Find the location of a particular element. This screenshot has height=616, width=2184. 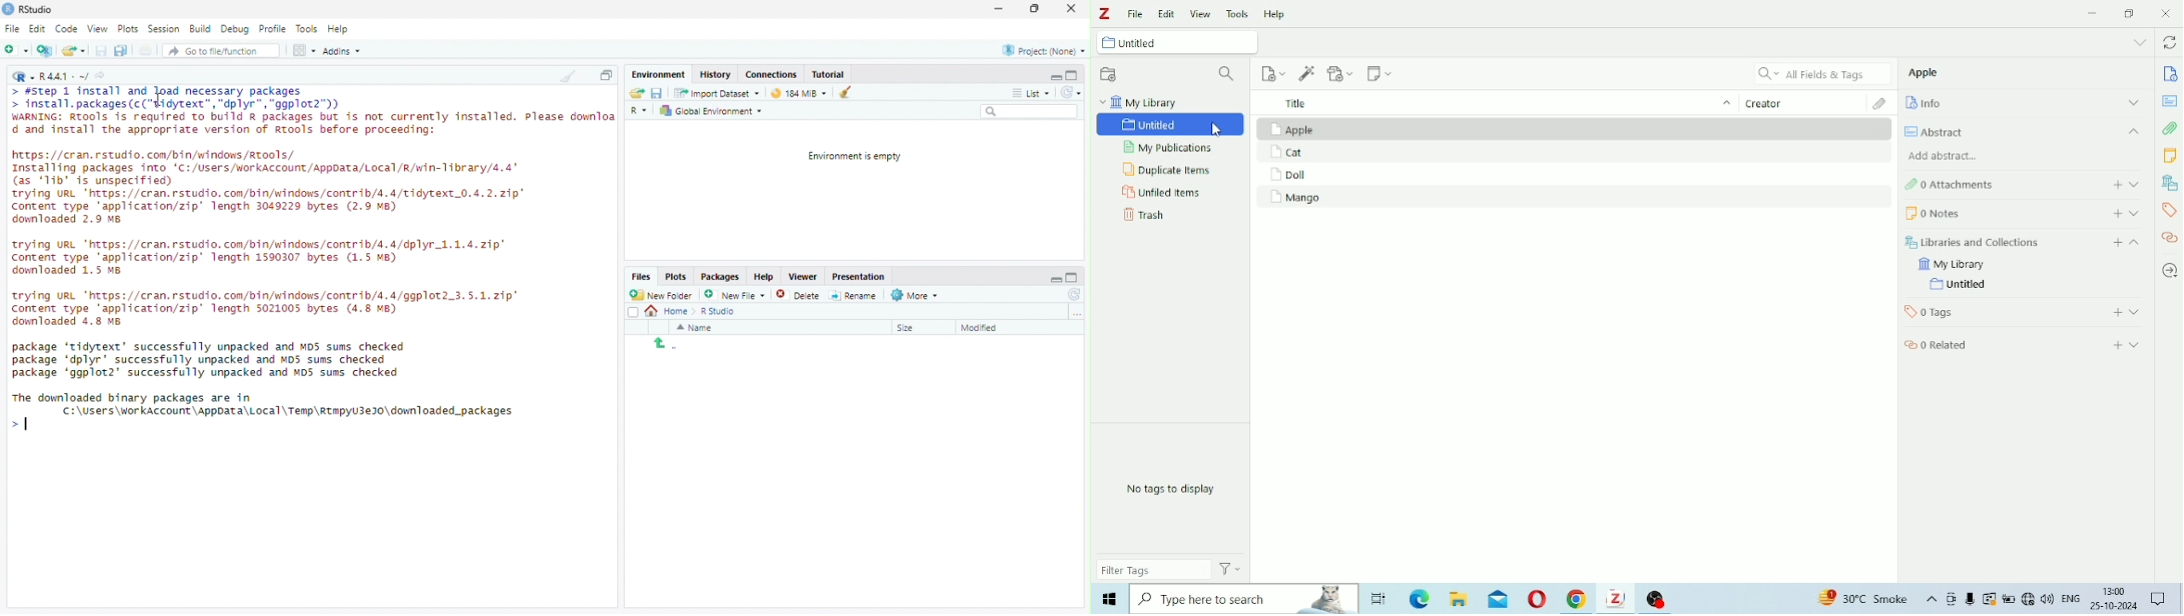

Workspace pane is located at coordinates (303, 51).